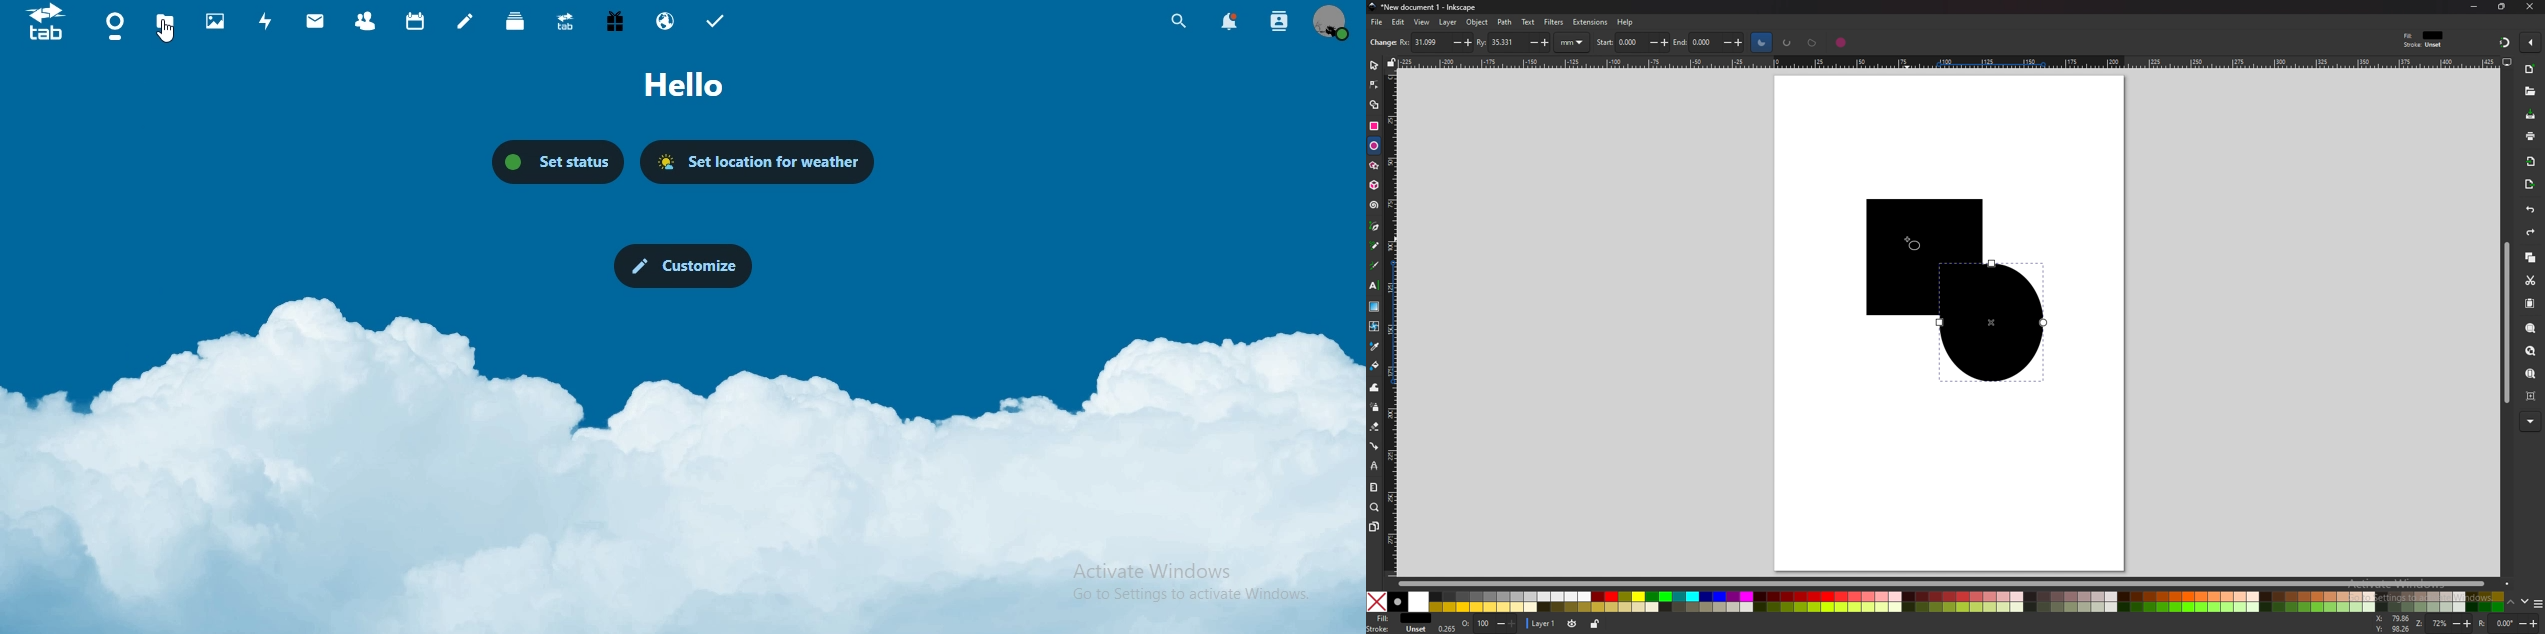  What do you see at coordinates (1399, 23) in the screenshot?
I see `edit` at bounding box center [1399, 23].